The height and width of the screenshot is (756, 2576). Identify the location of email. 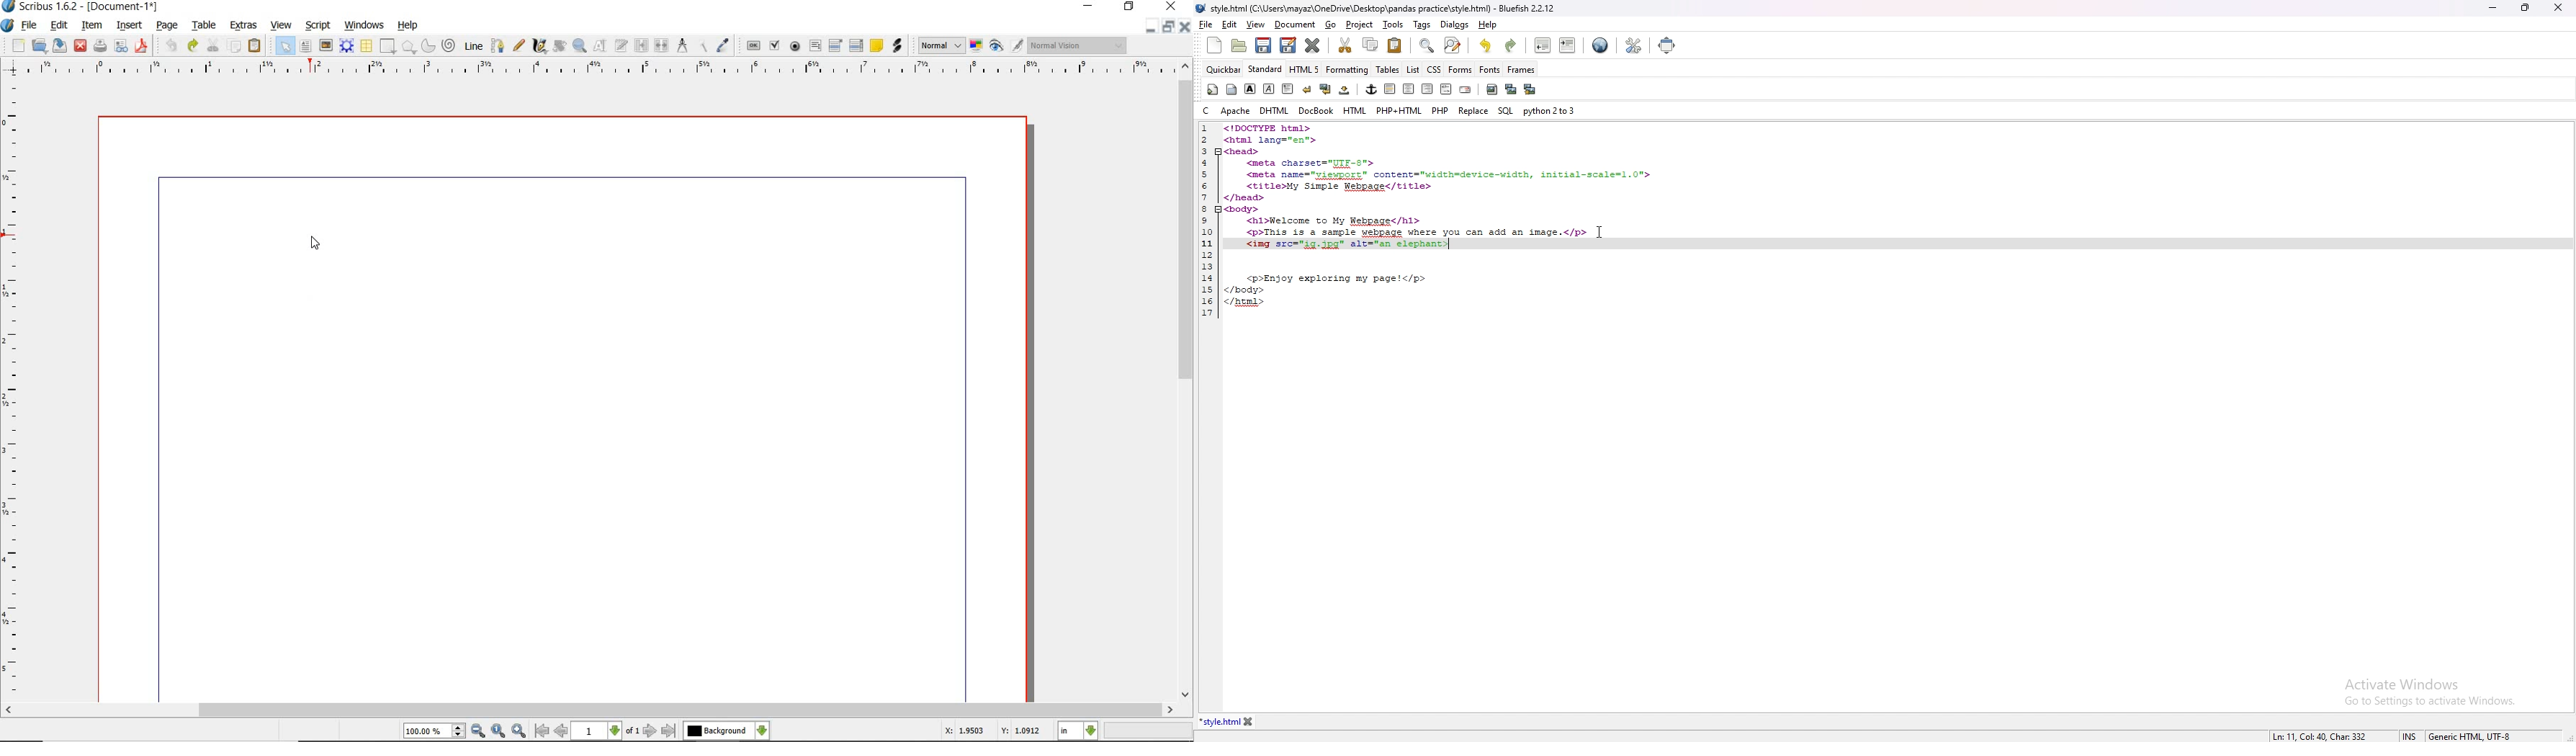
(1467, 90).